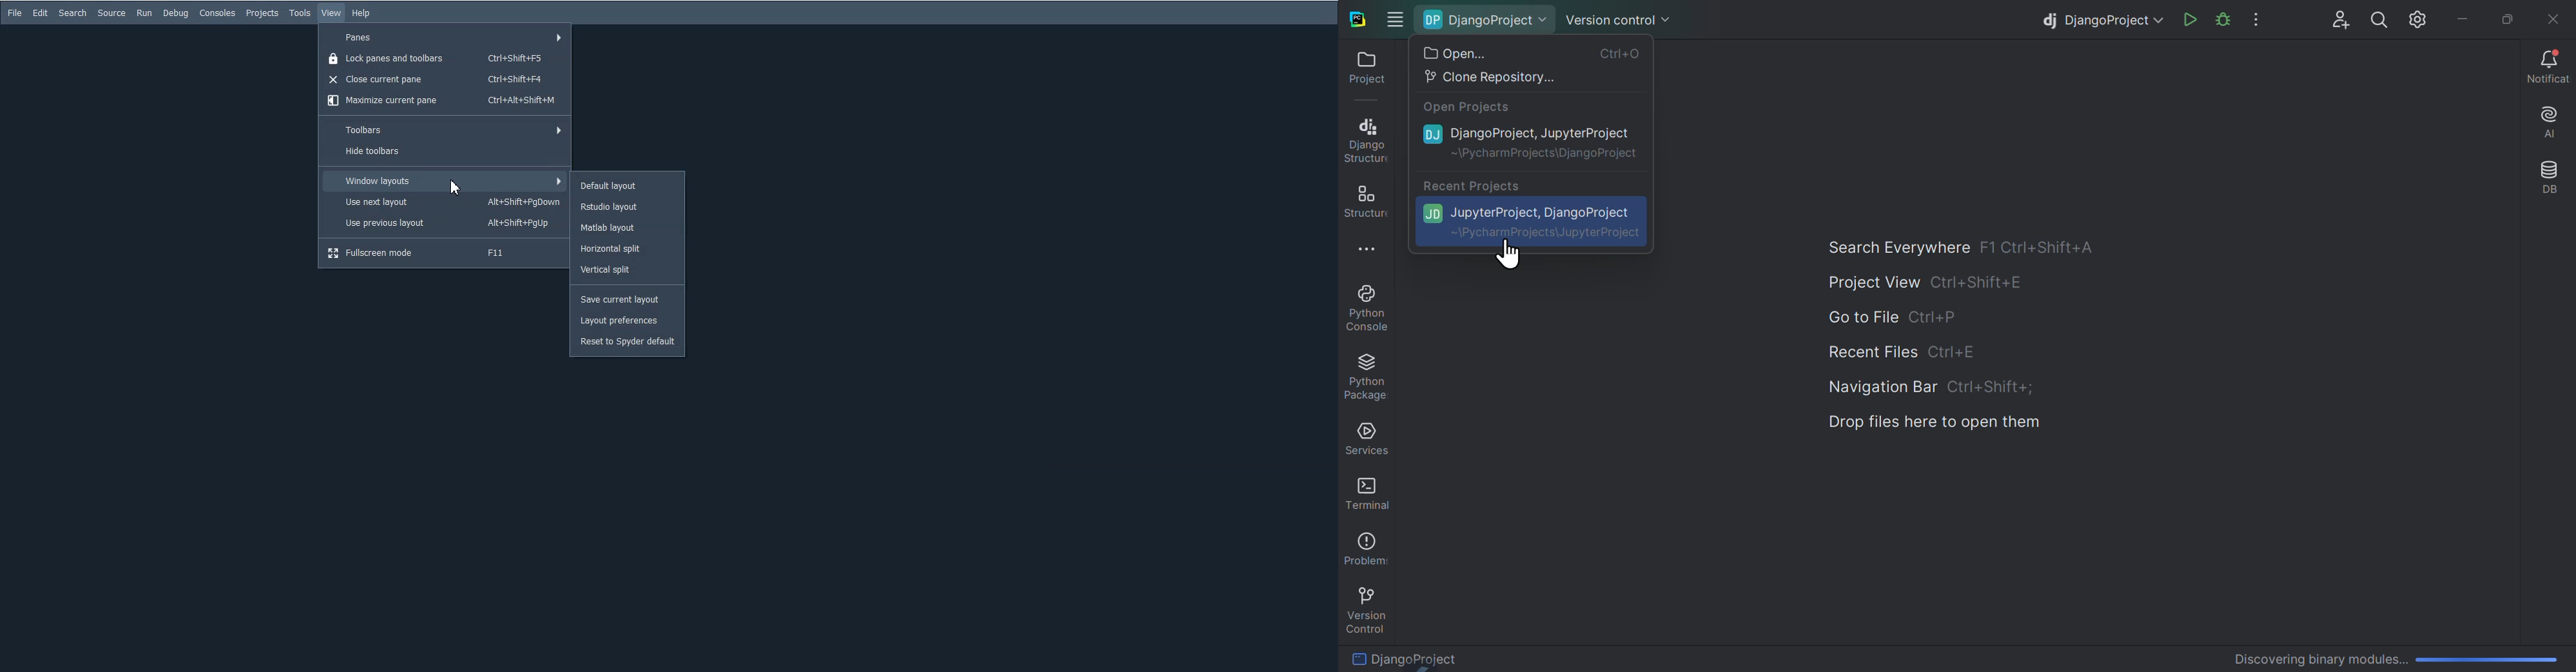 Image resolution: width=2576 pixels, height=672 pixels. Describe the element at coordinates (444, 222) in the screenshot. I see `Use previous layout` at that location.